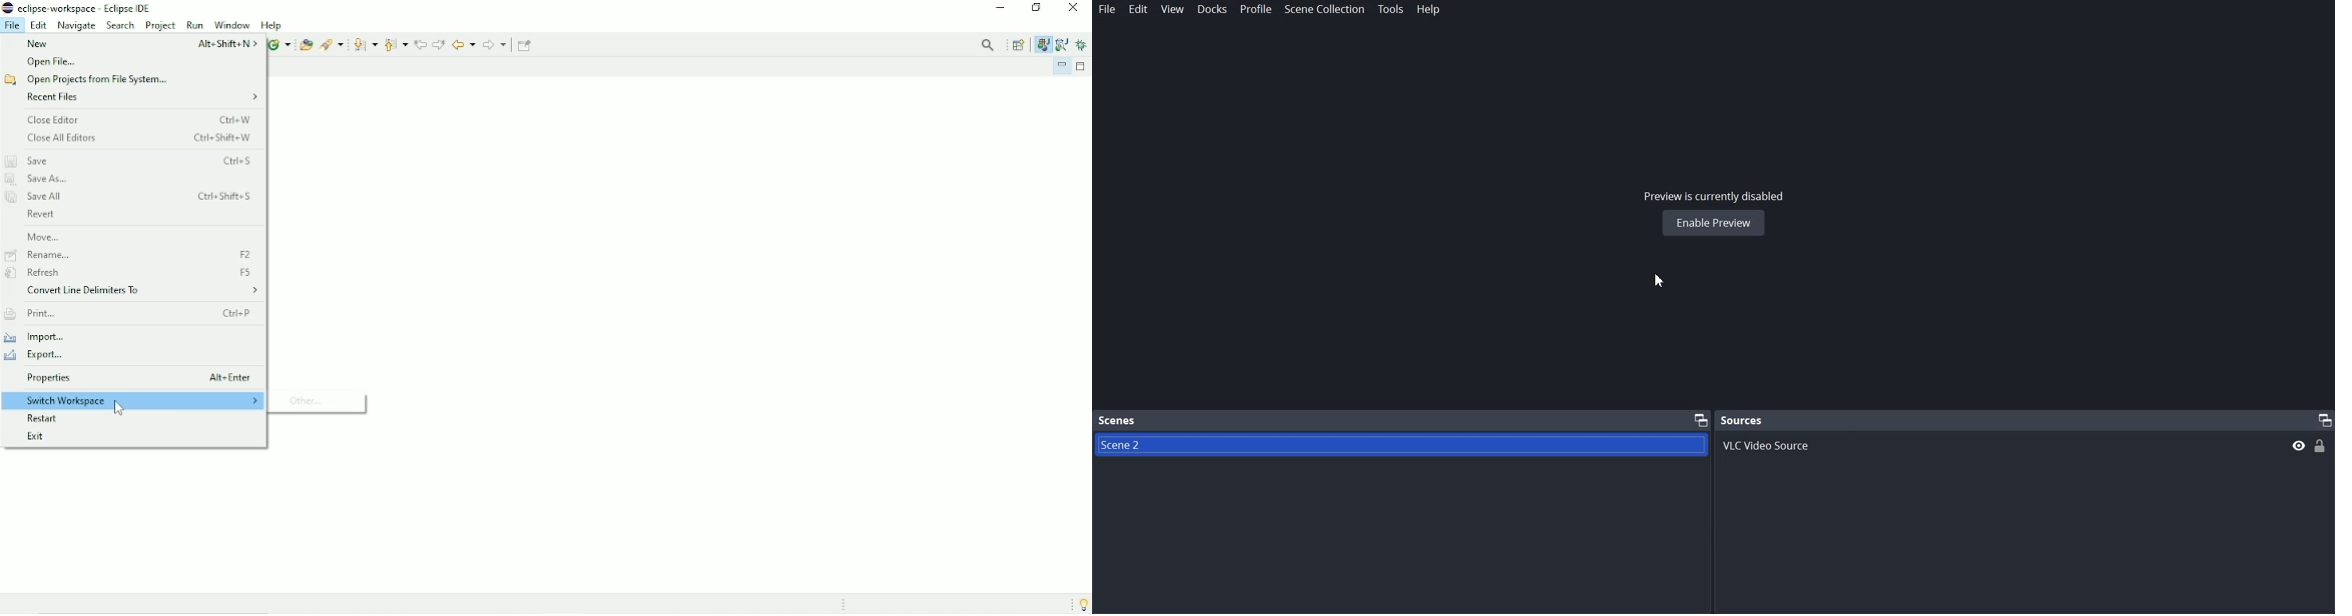  What do you see at coordinates (1325, 10) in the screenshot?
I see `Scene Collection` at bounding box center [1325, 10].